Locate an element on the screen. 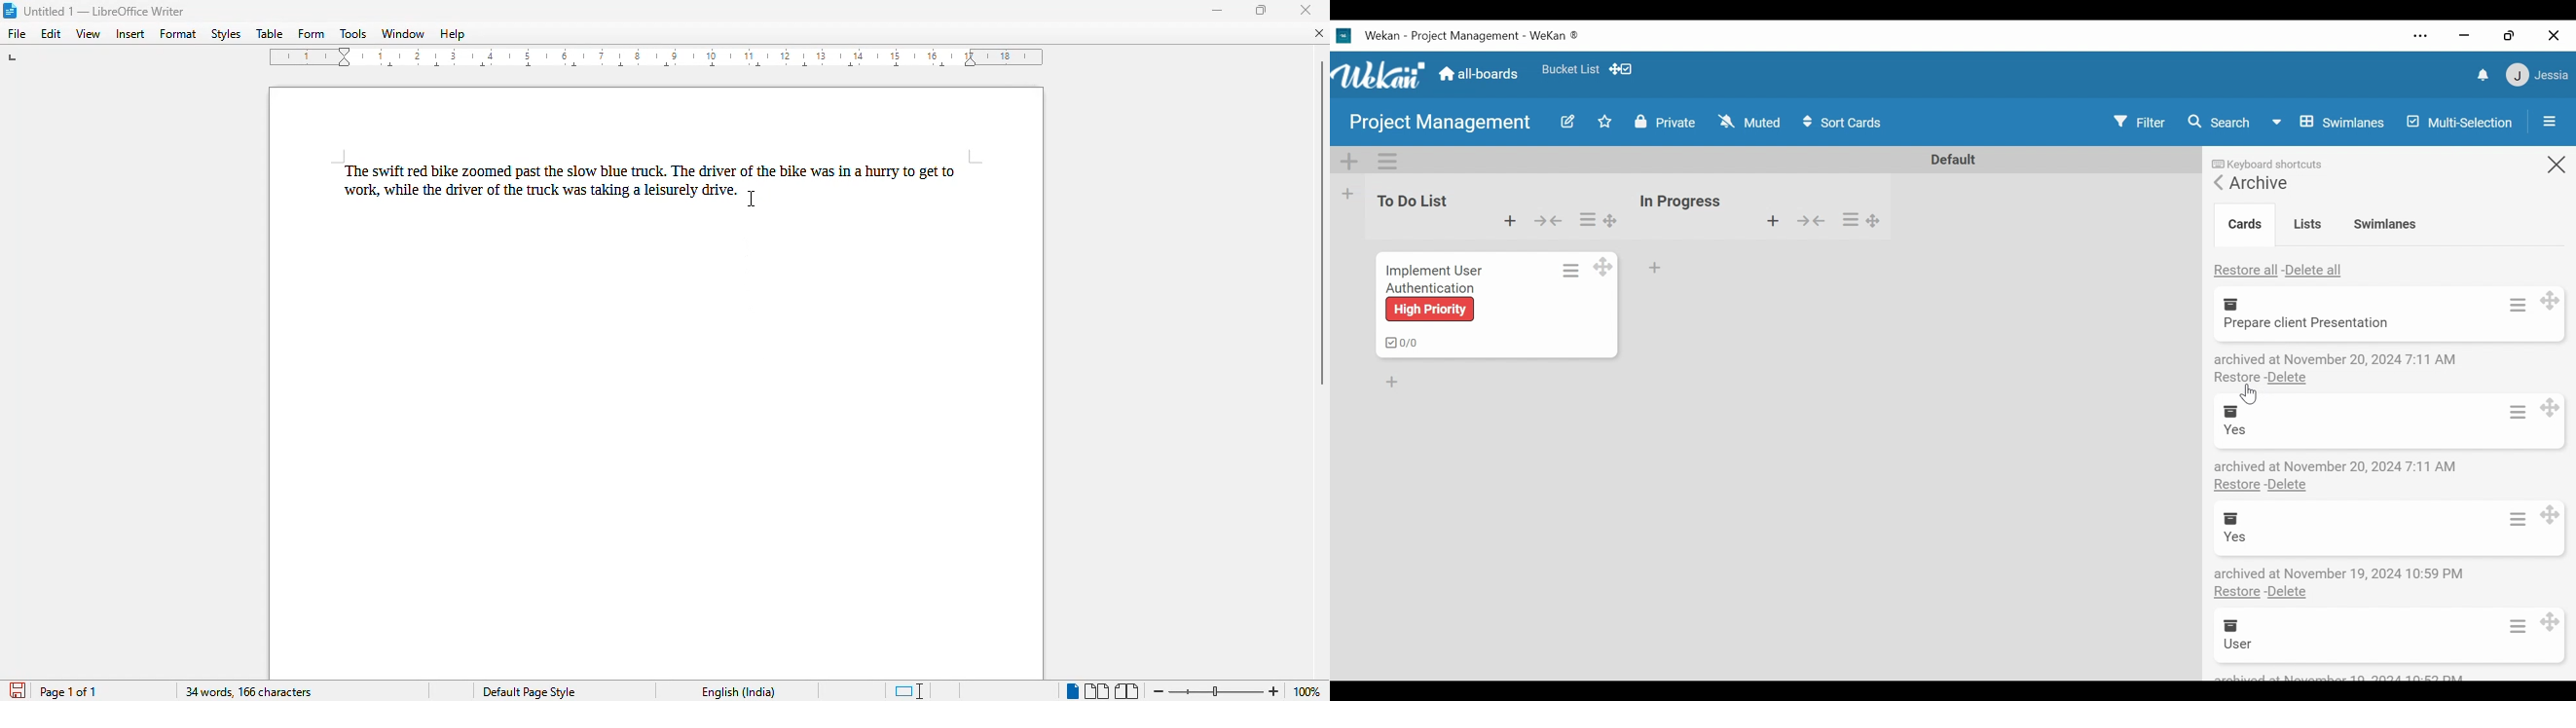  click to save document is located at coordinates (18, 690).